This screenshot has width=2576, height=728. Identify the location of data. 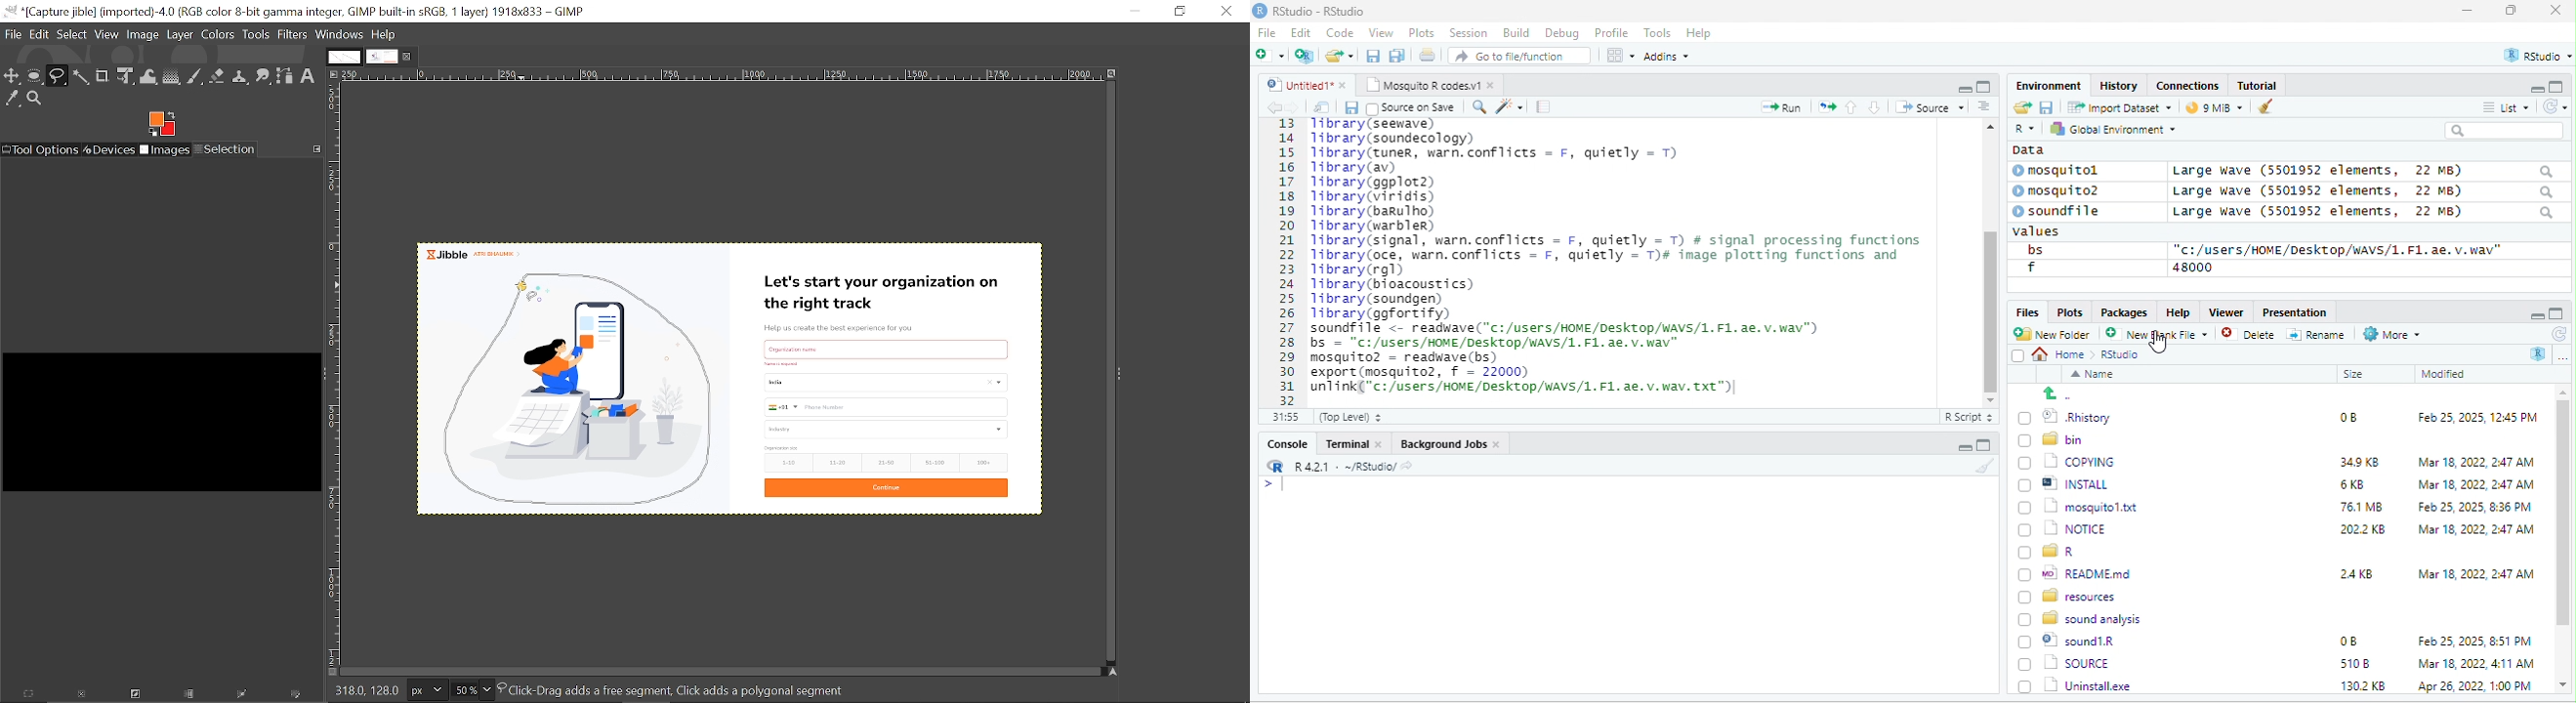
(2026, 149).